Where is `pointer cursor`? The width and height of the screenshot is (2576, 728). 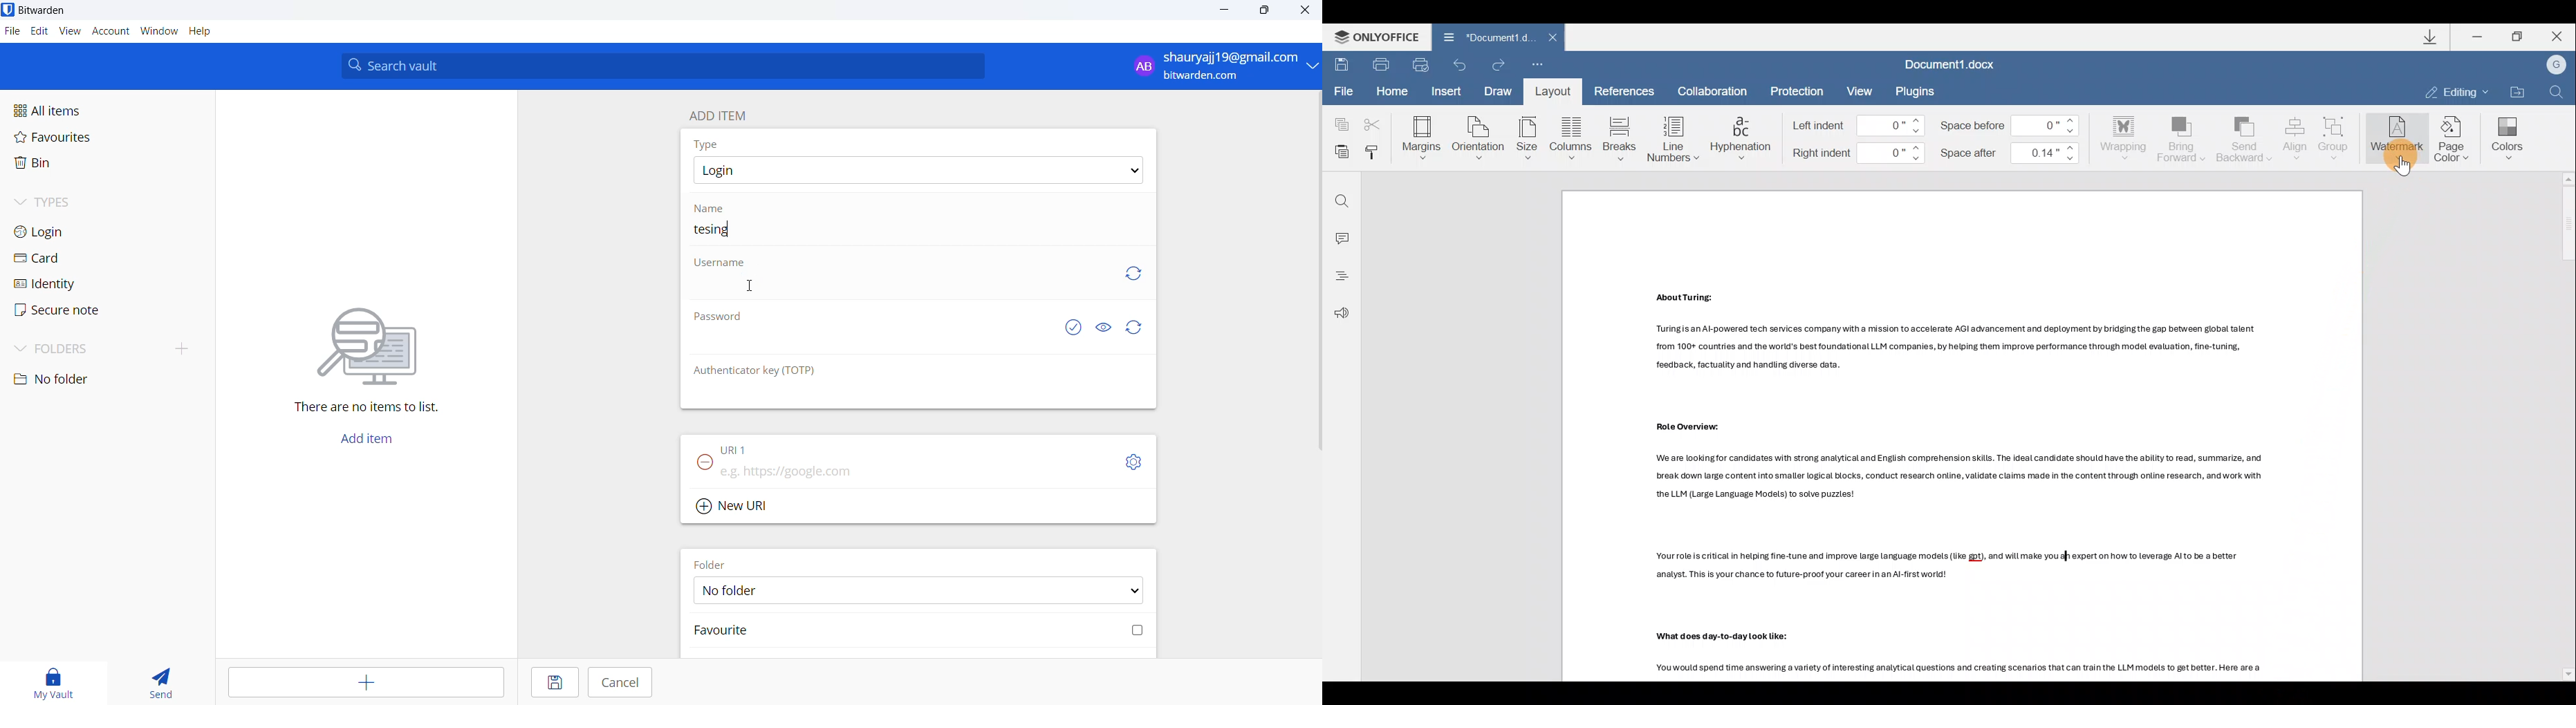 pointer cursor is located at coordinates (2397, 166).